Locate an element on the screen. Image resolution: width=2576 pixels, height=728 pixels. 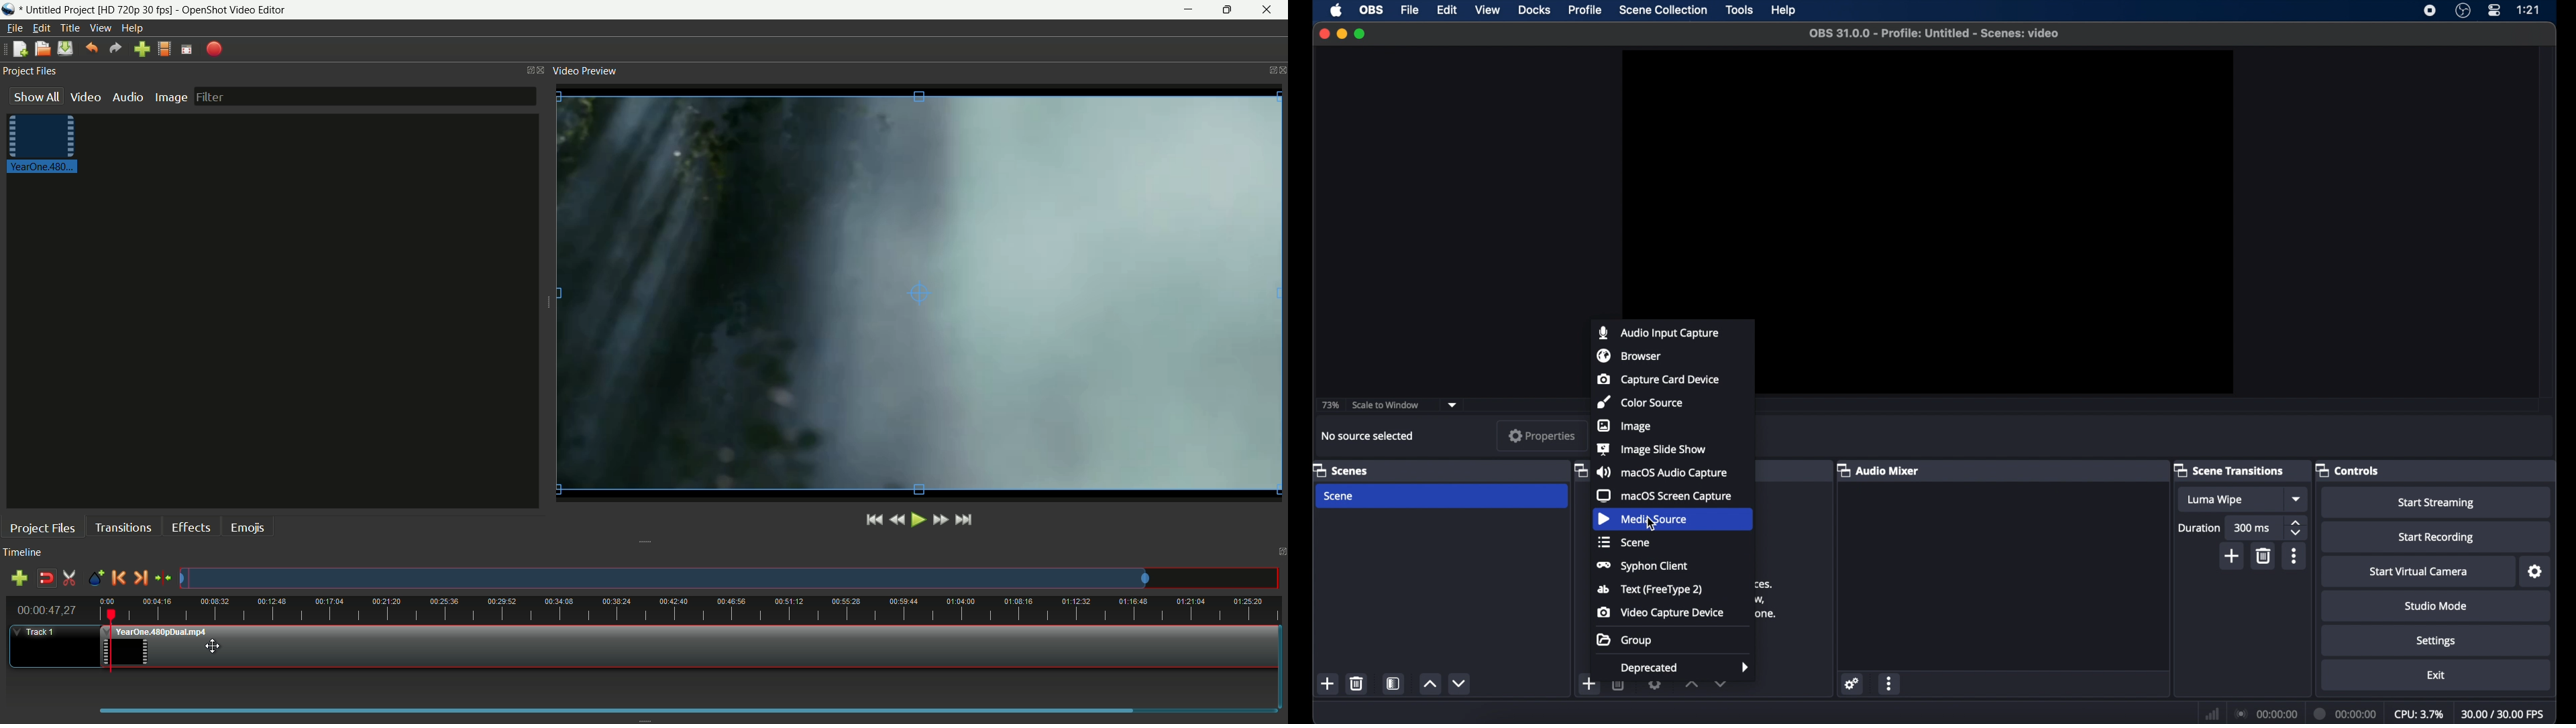
video is located at coordinates (86, 97).